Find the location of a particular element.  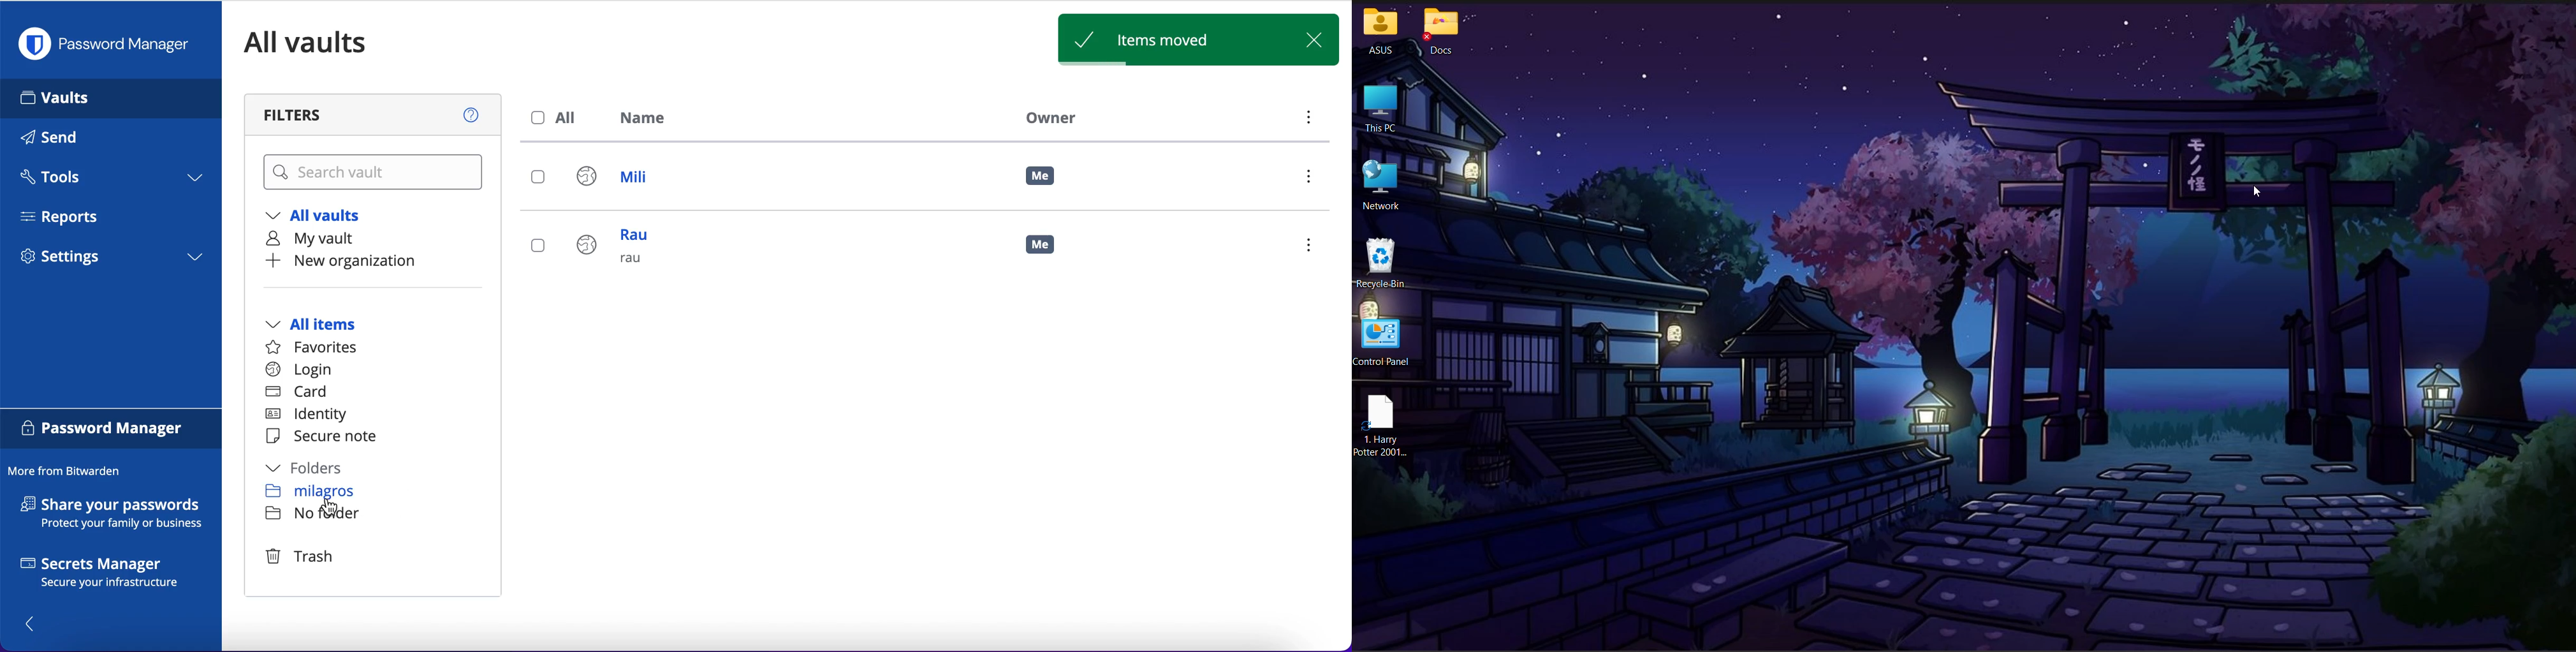

vaults is located at coordinates (111, 98).